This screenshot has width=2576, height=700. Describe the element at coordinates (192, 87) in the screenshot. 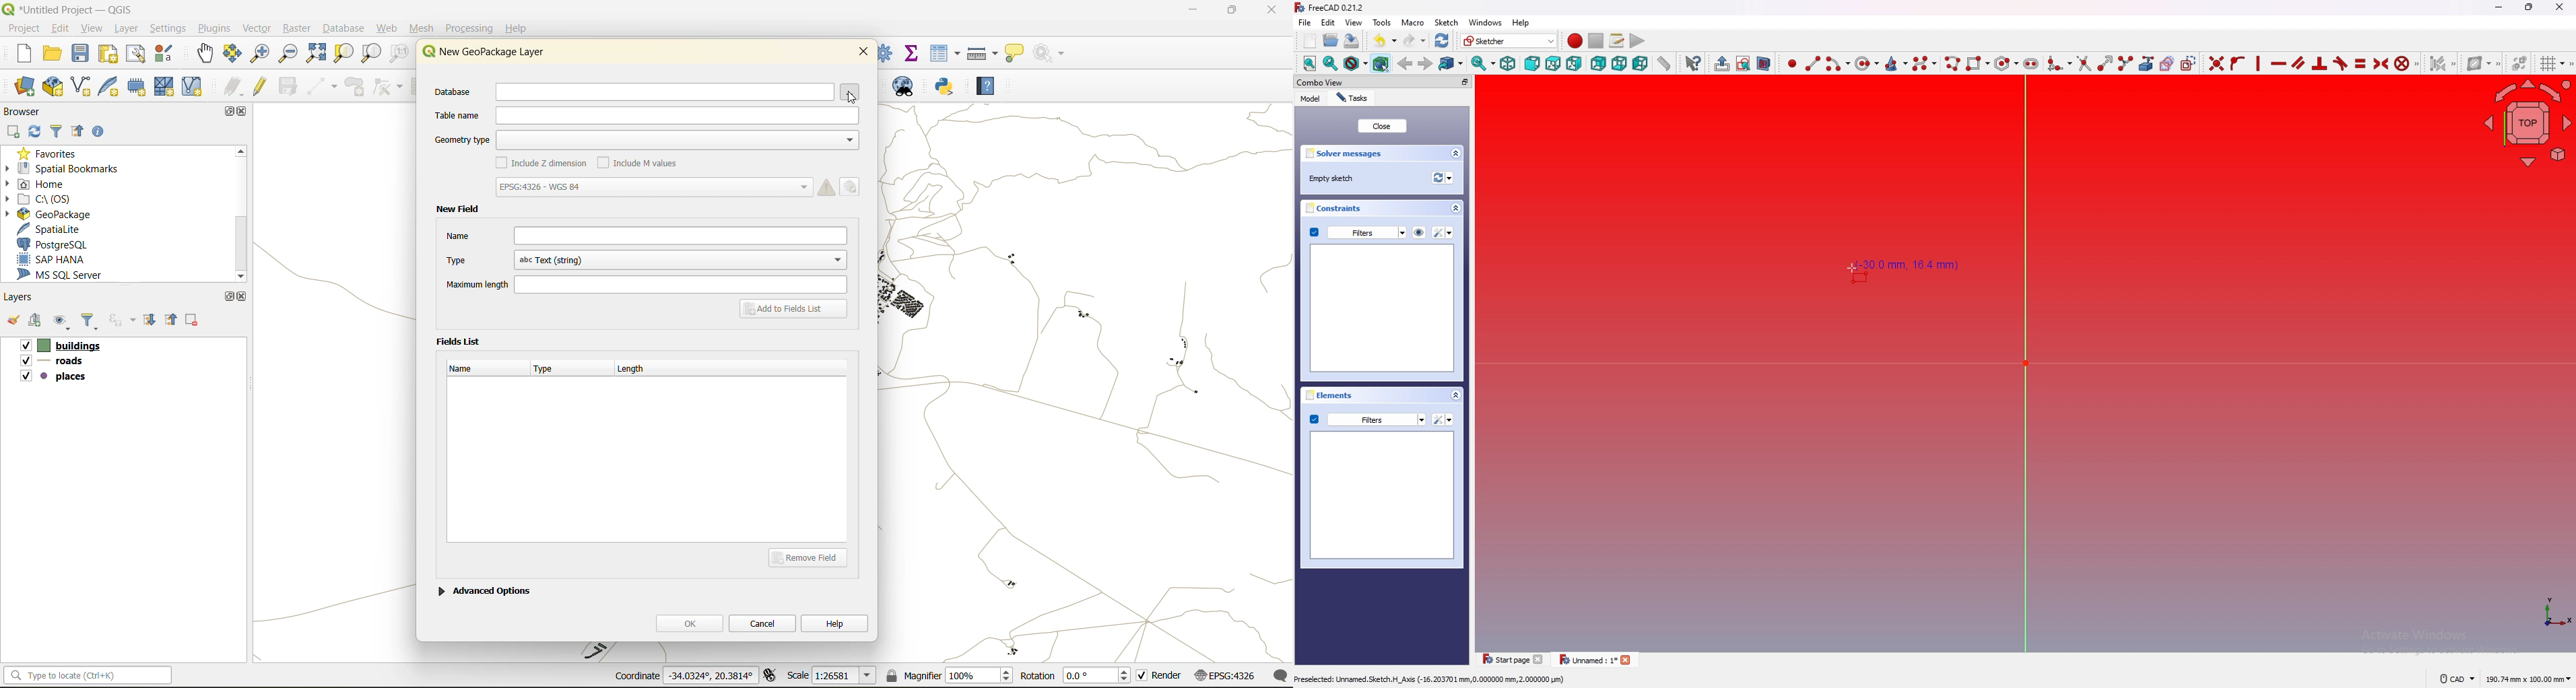

I see `new virtual layer` at that location.